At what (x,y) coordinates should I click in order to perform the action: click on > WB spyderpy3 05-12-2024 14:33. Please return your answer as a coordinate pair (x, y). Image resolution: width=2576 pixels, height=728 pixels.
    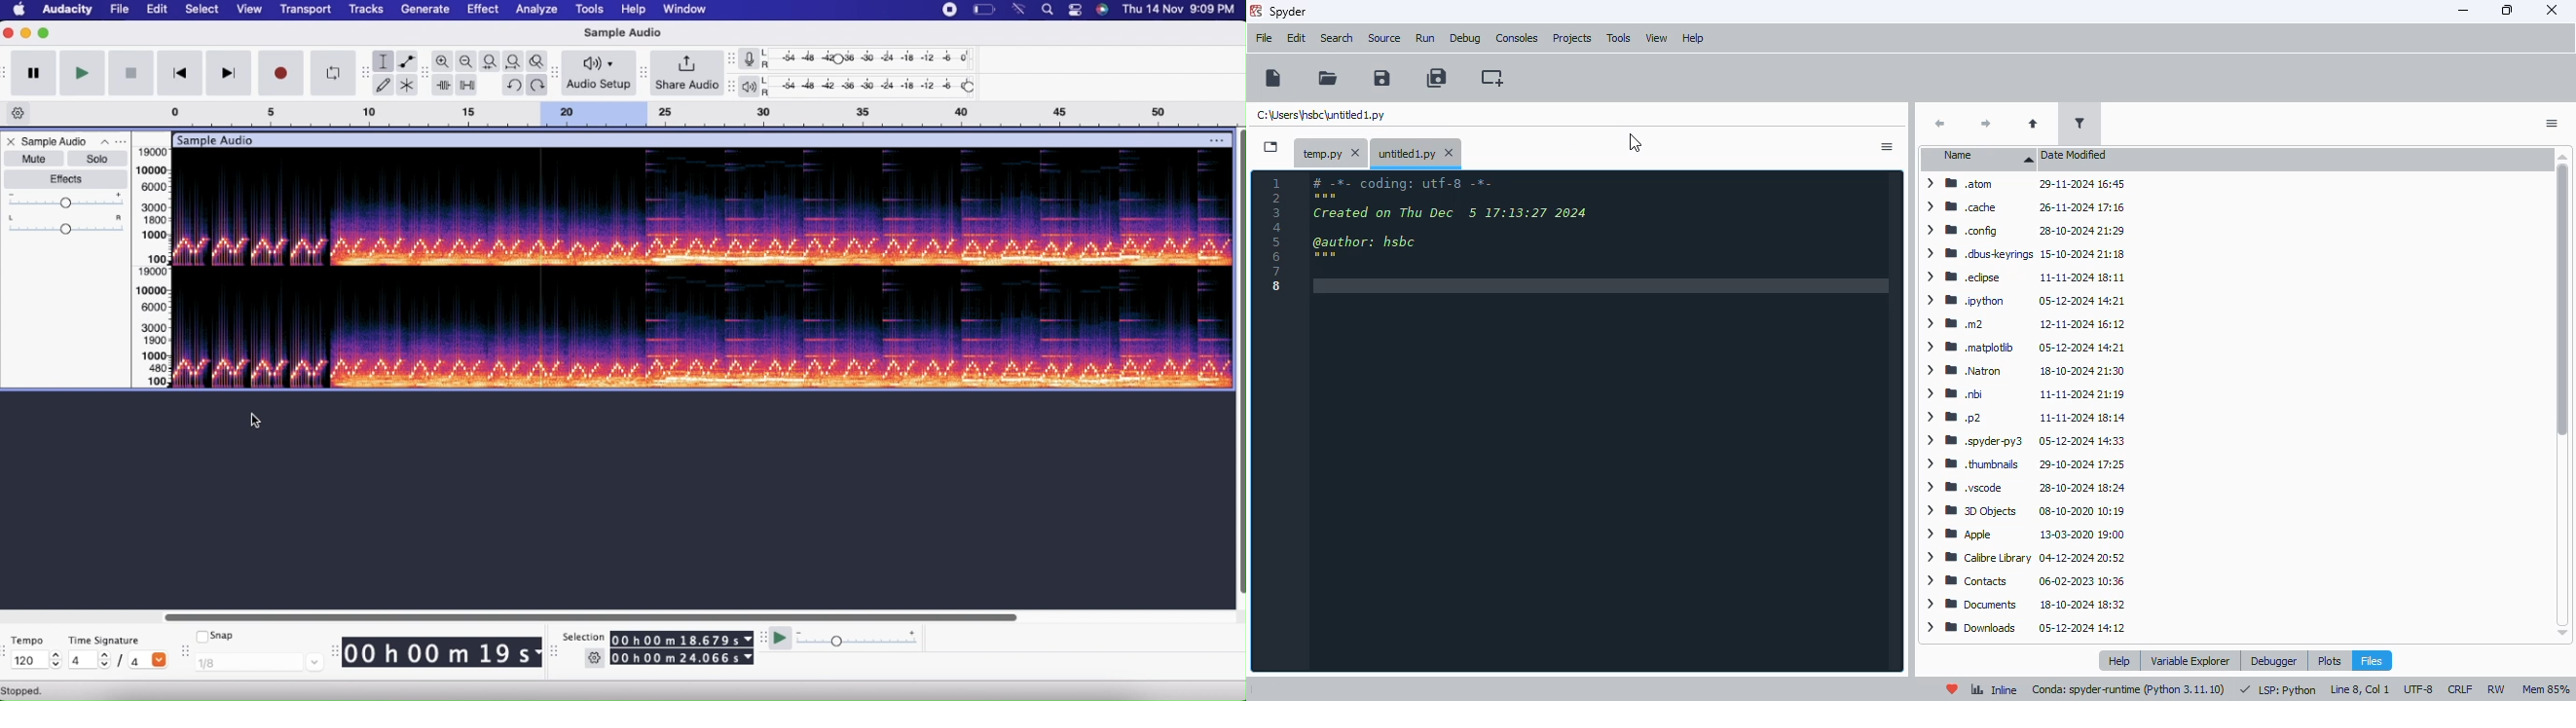
    Looking at the image, I should click on (2024, 441).